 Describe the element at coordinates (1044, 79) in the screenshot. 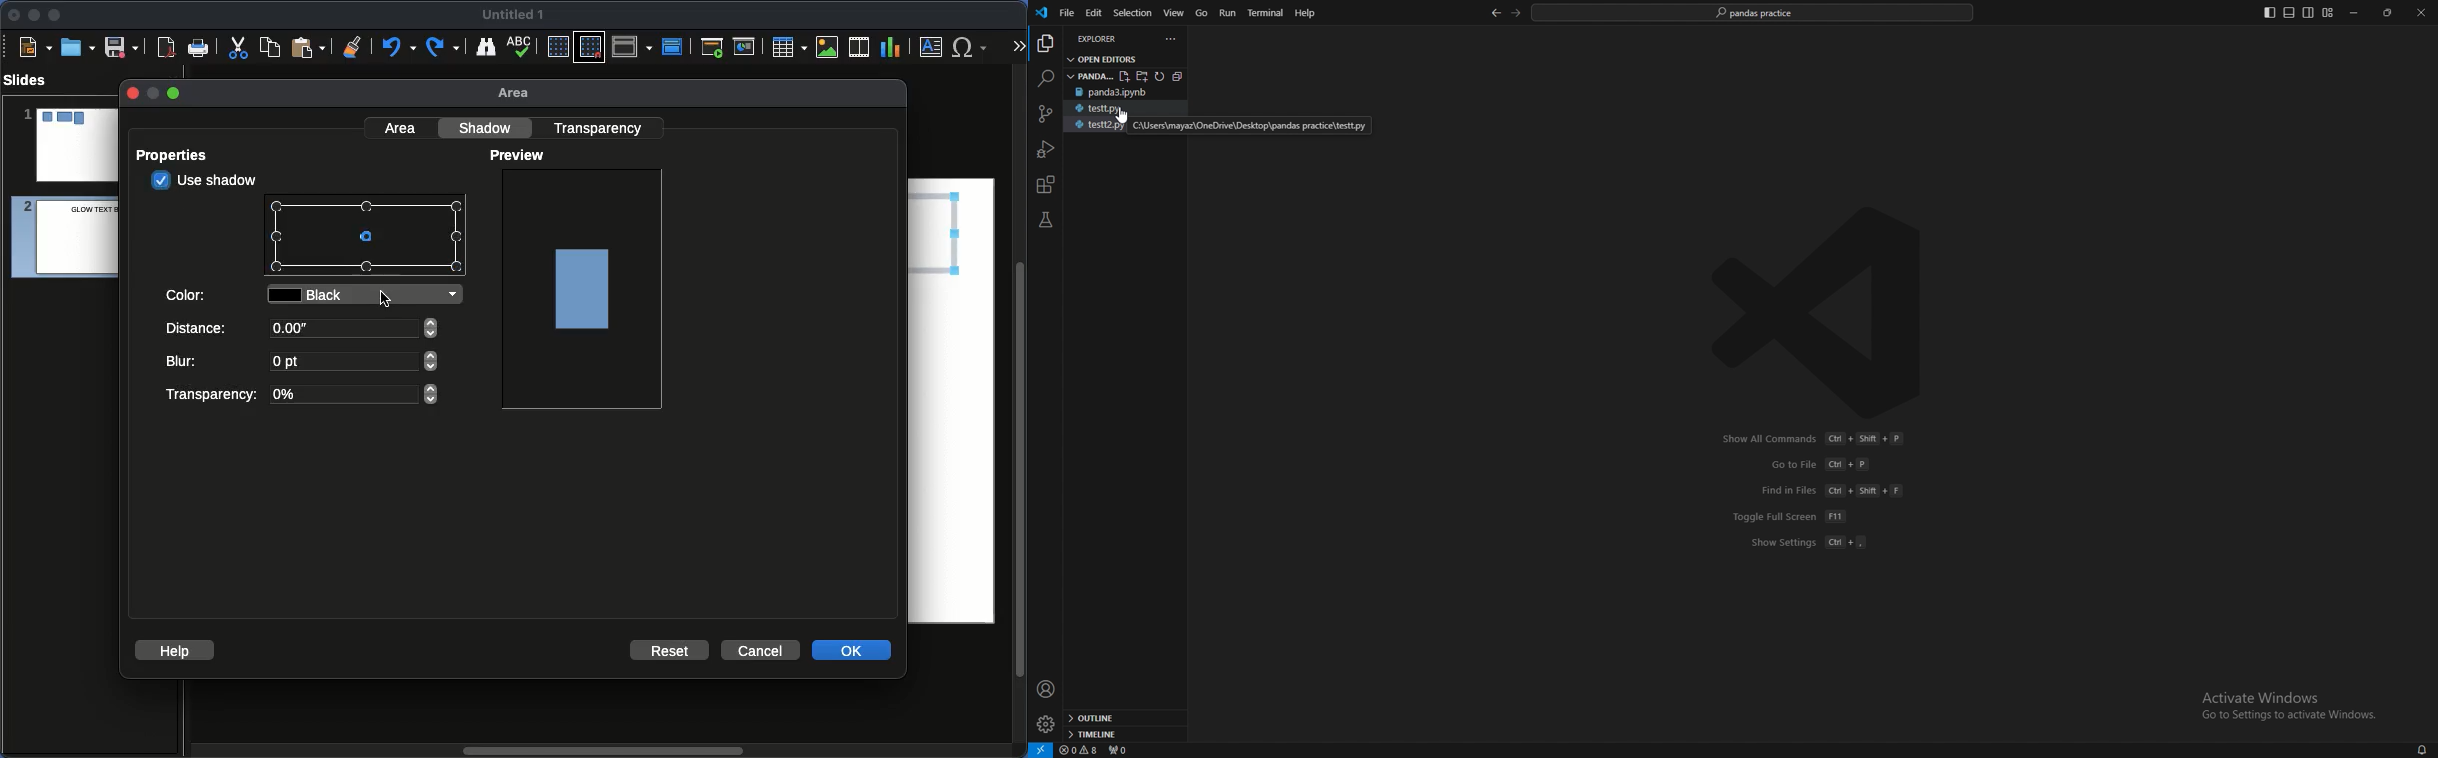

I see `search` at that location.